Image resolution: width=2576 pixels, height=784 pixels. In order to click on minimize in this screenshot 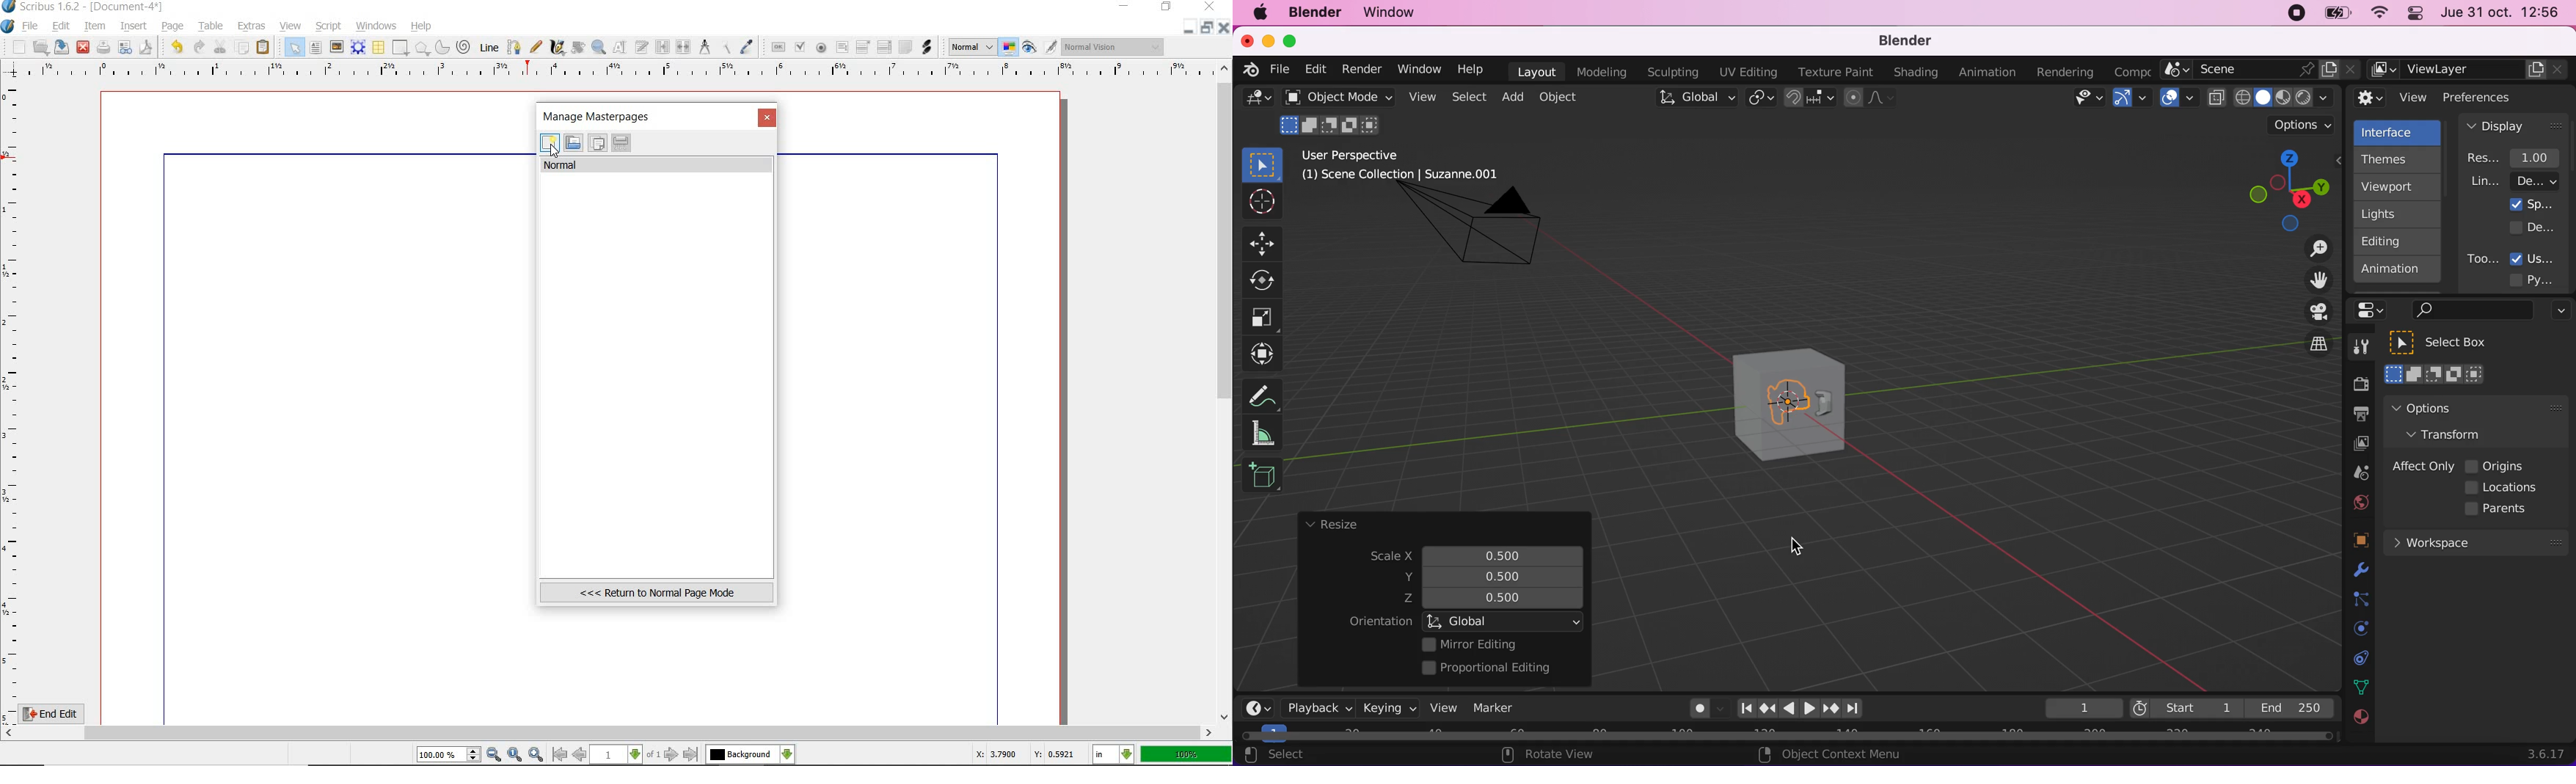, I will do `click(1125, 7)`.